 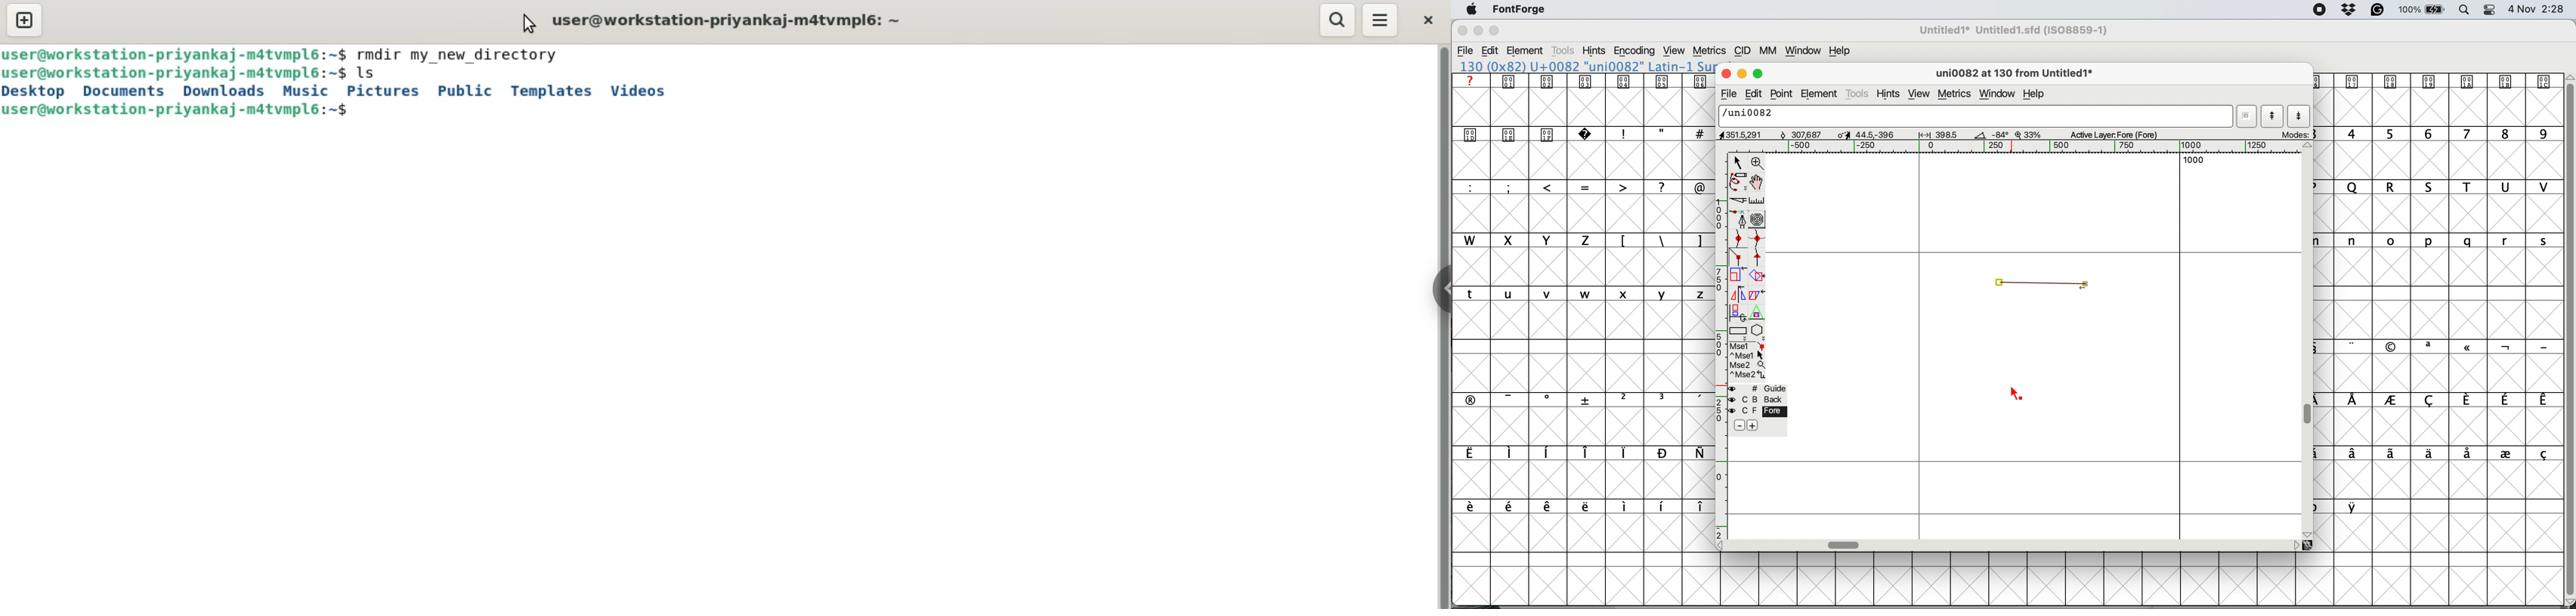 I want to click on change whether spiro is active or not, so click(x=1758, y=219).